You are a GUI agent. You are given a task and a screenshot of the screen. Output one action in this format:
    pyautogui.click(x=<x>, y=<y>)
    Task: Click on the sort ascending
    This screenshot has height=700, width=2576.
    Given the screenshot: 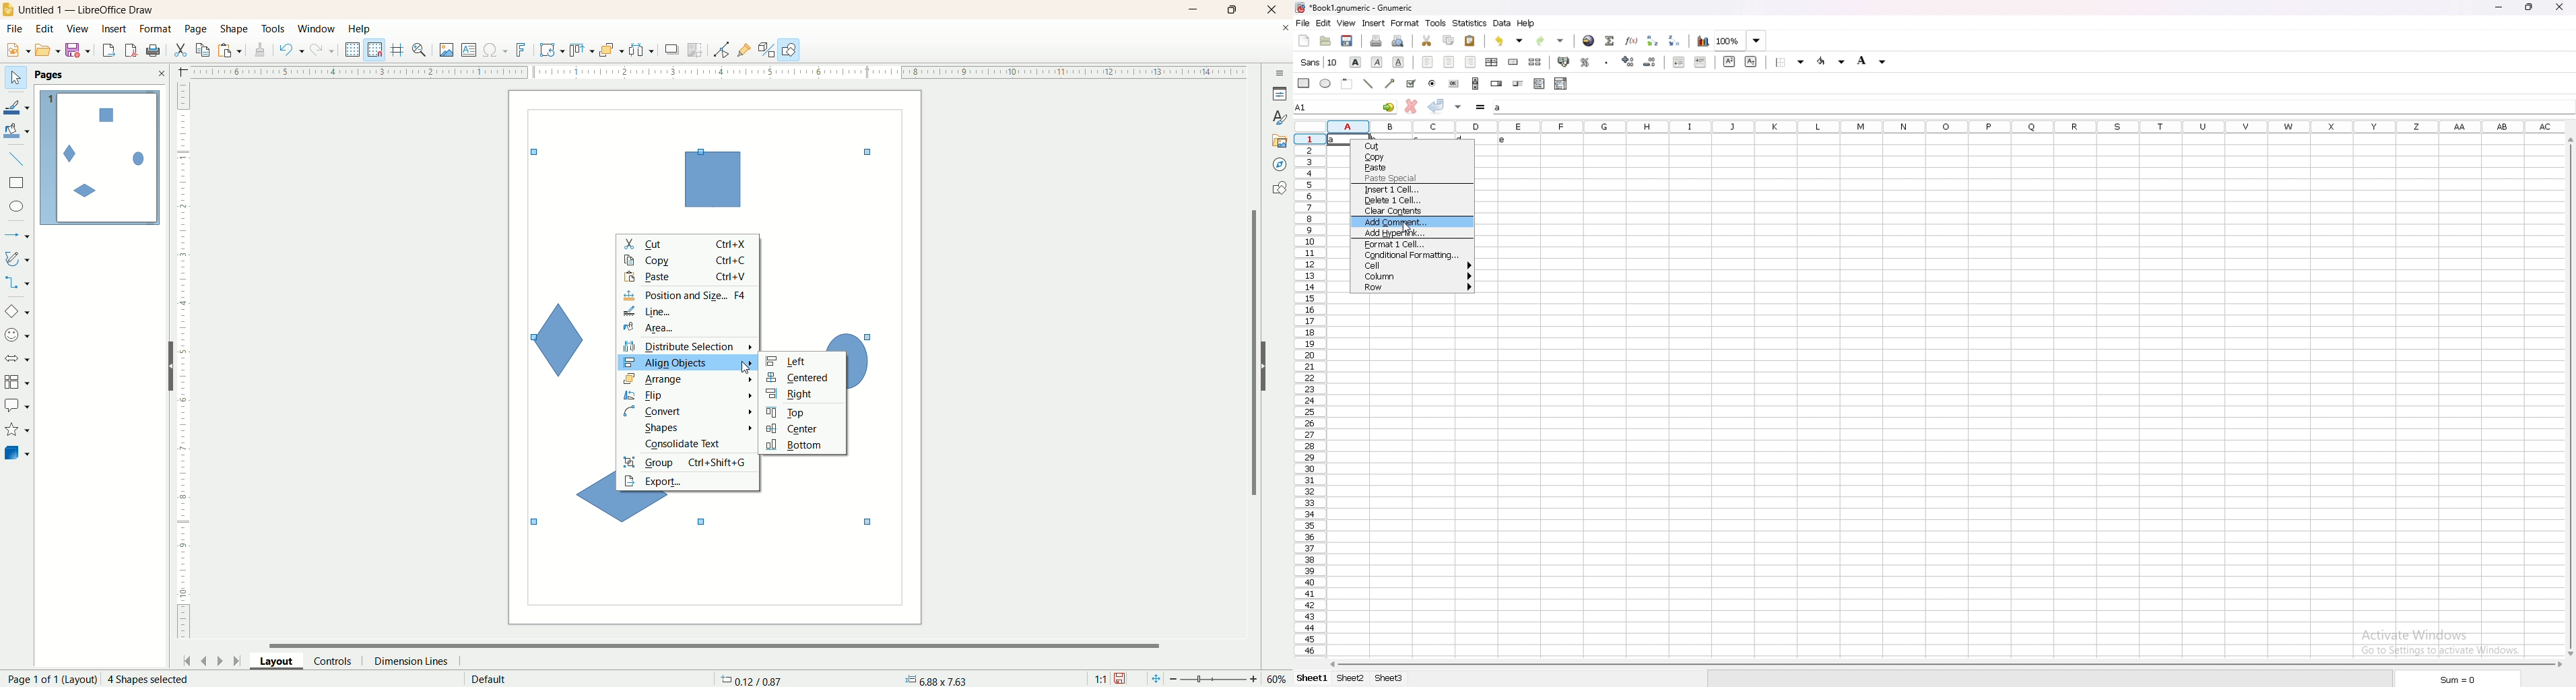 What is the action you would take?
    pyautogui.click(x=1653, y=41)
    